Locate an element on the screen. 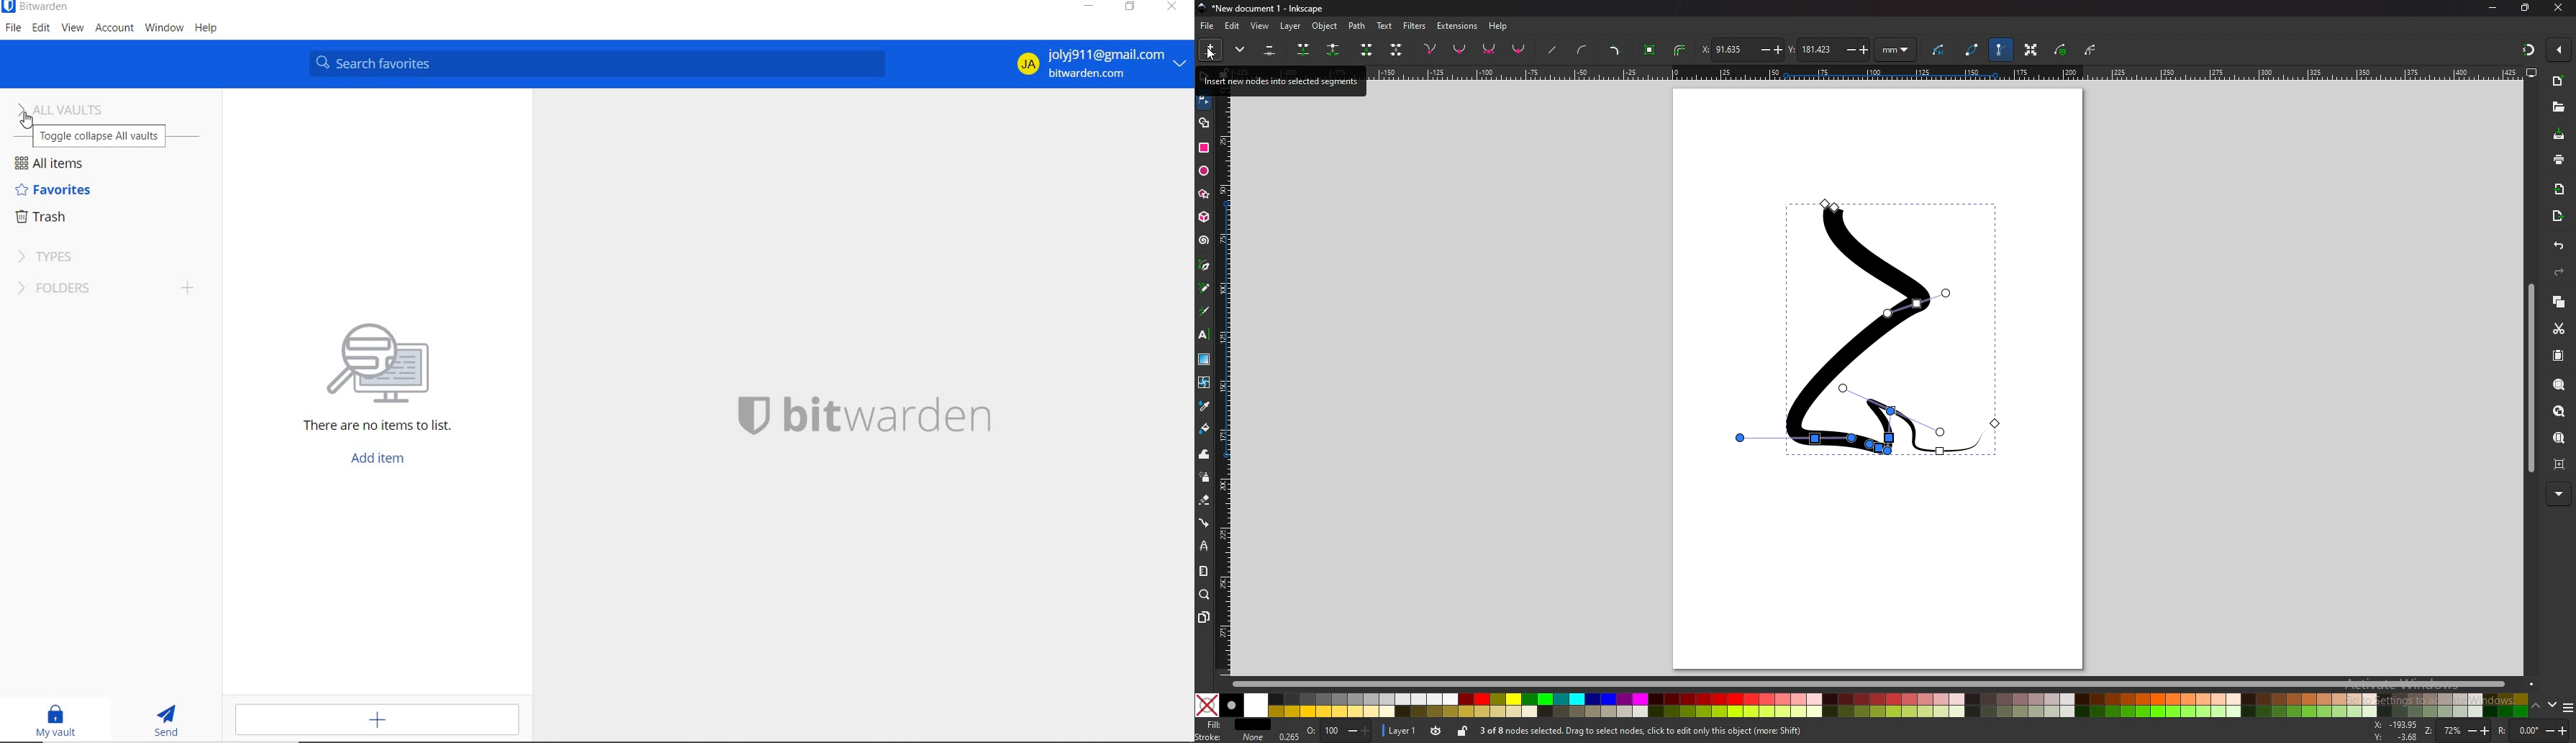  SYSTEM NAME is located at coordinates (36, 7).